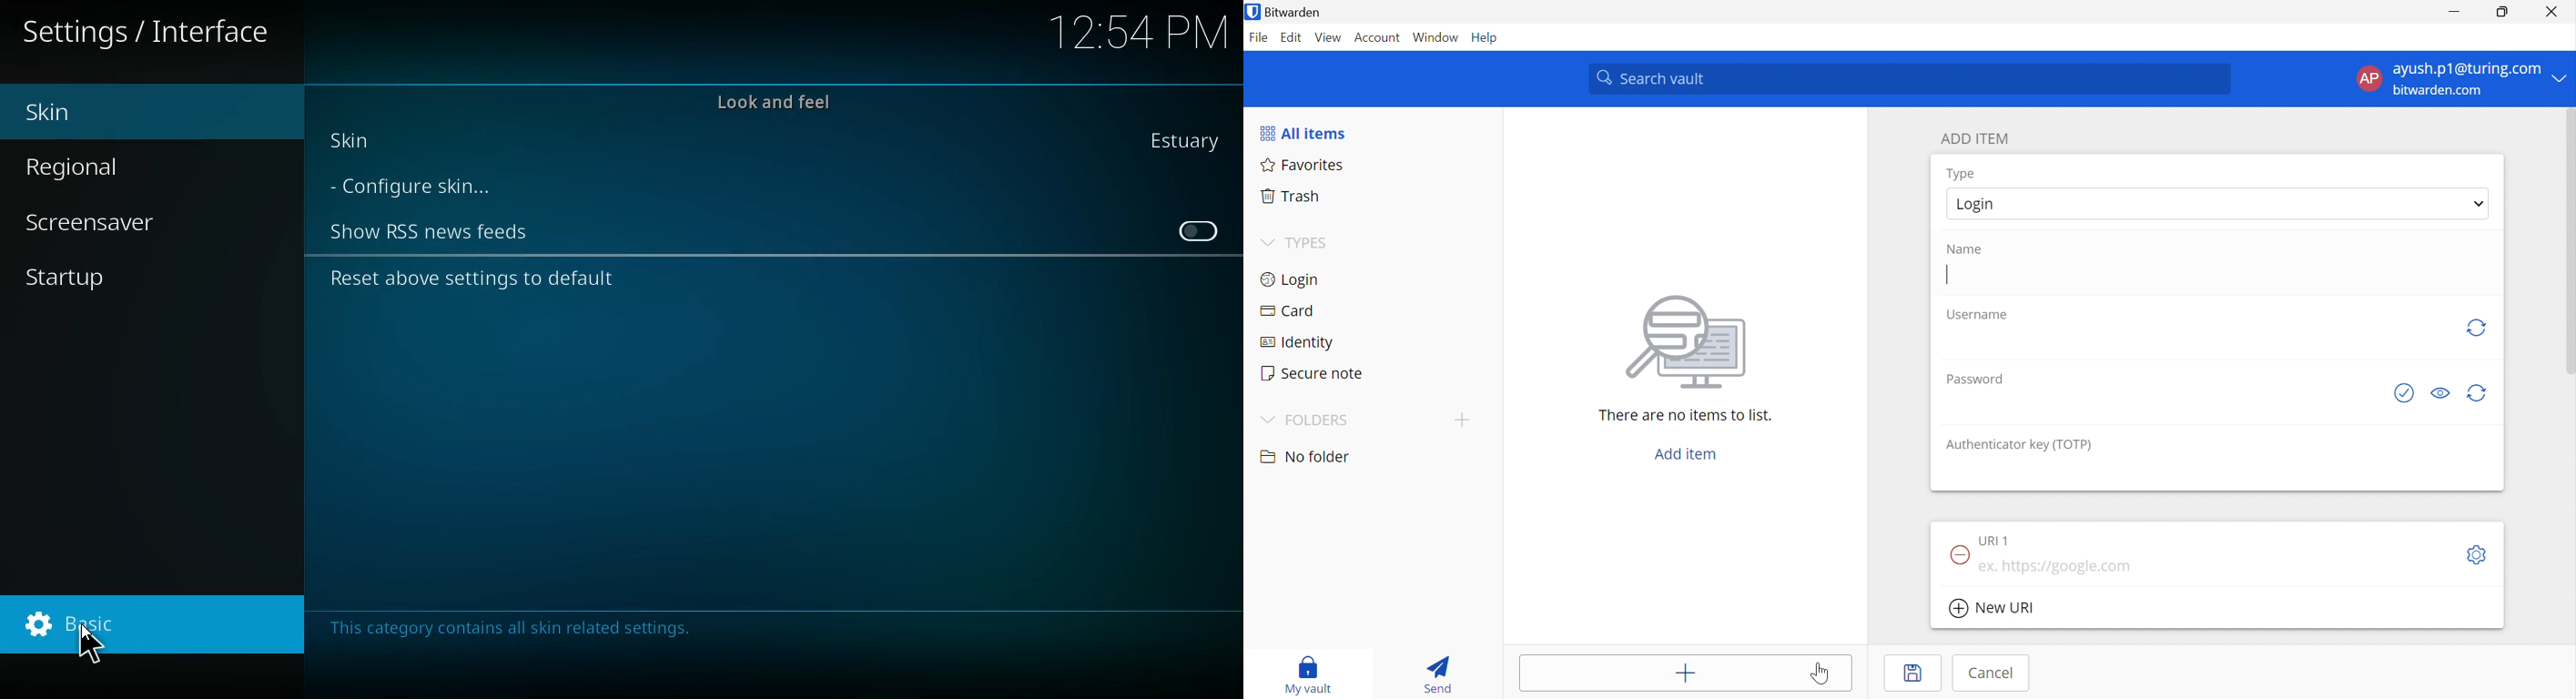  What do you see at coordinates (2479, 329) in the screenshot?
I see `Refresh` at bounding box center [2479, 329].